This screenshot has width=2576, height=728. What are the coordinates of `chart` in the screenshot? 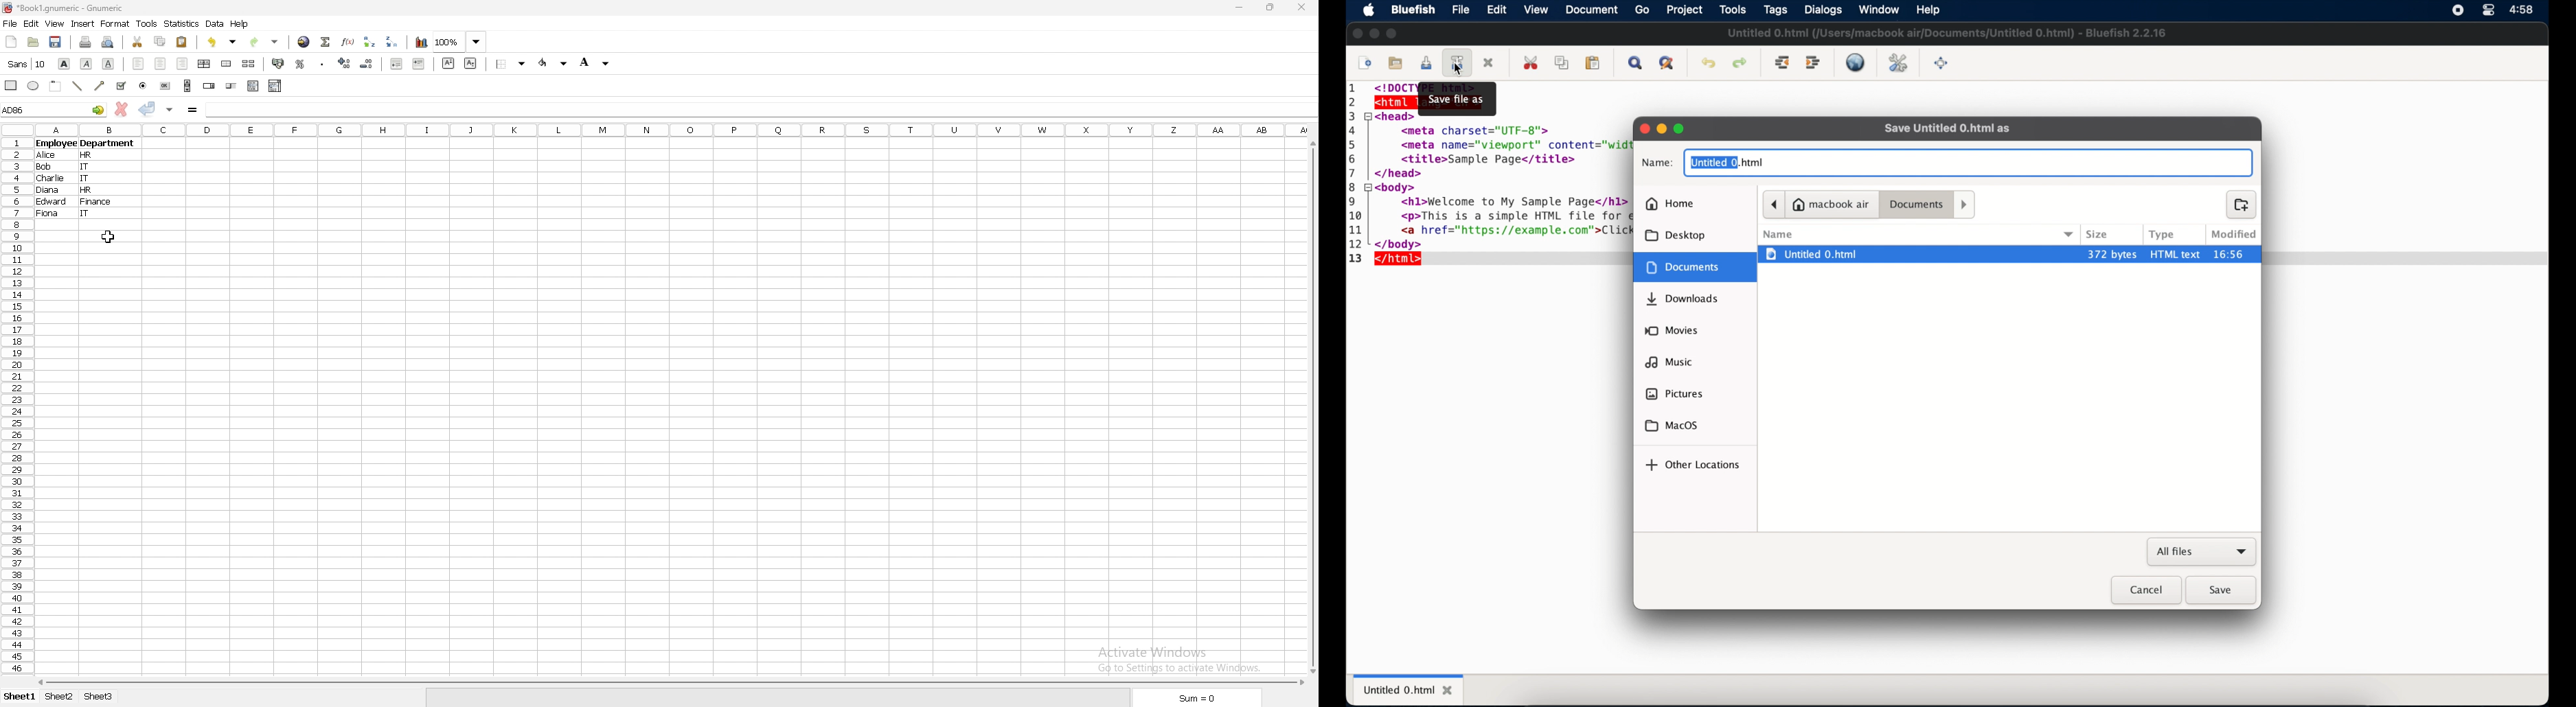 It's located at (422, 42).